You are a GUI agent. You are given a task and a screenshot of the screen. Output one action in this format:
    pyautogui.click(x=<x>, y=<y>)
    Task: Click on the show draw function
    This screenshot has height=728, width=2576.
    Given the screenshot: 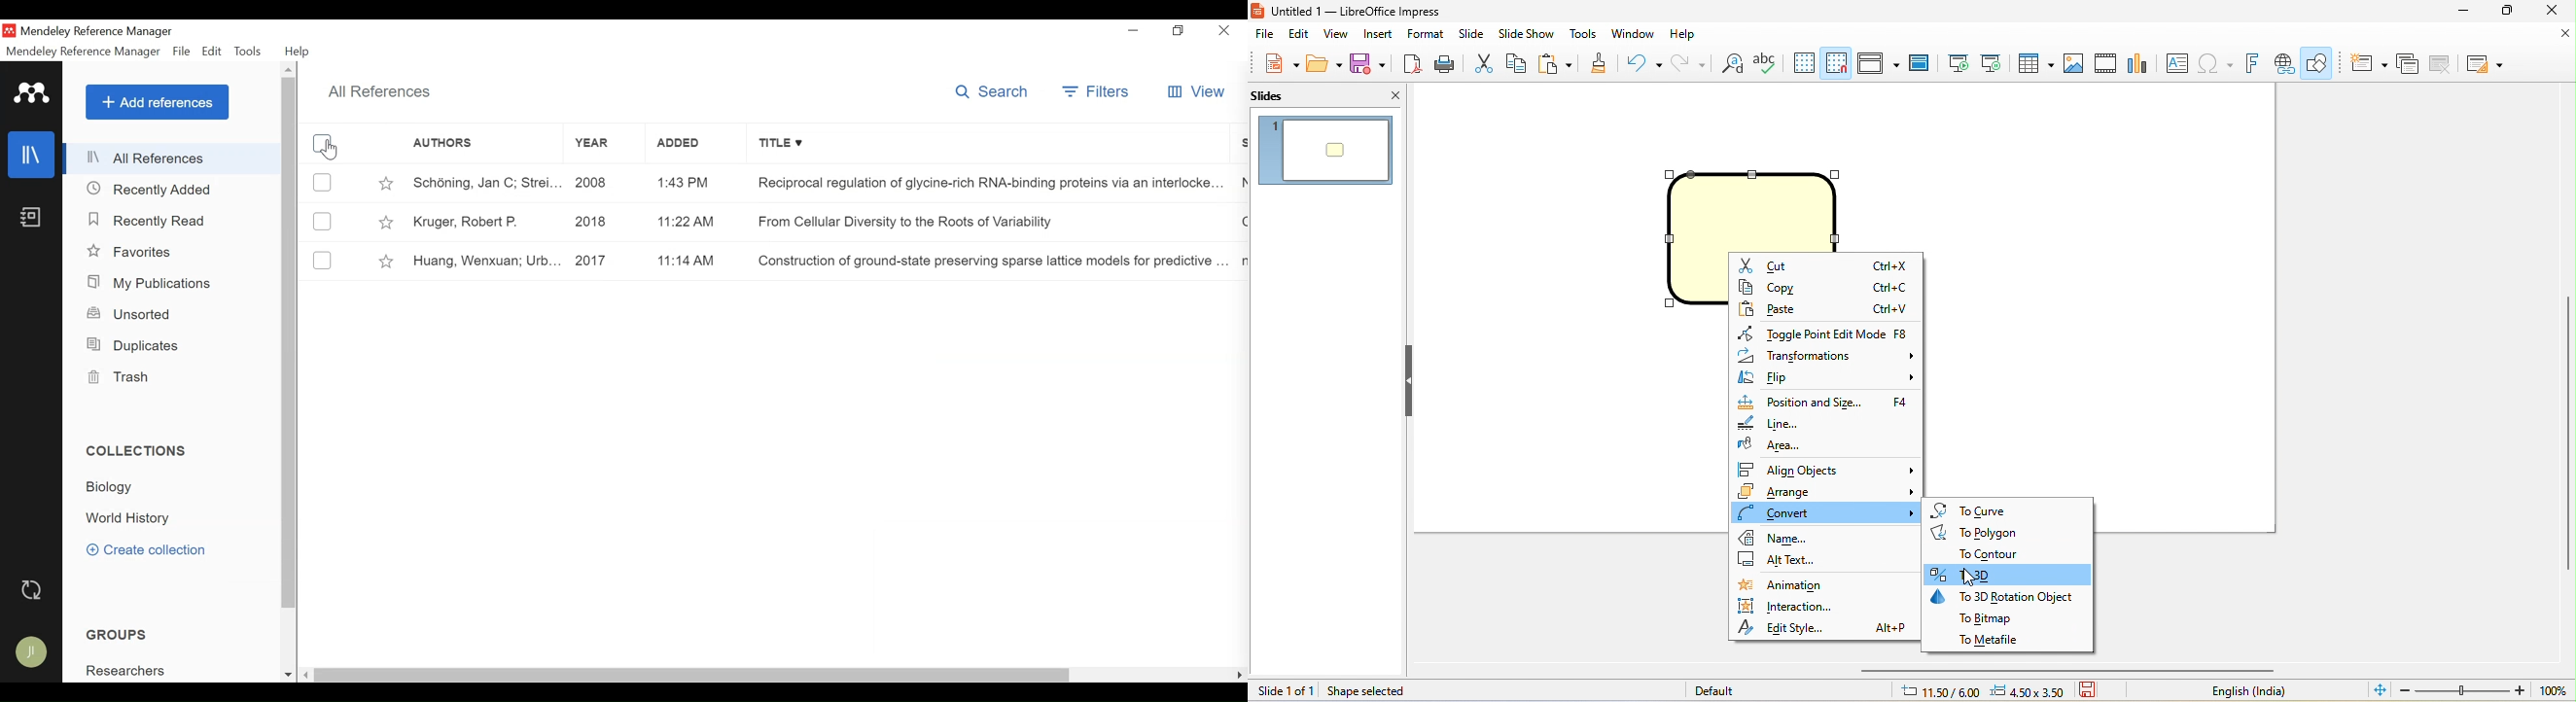 What is the action you would take?
    pyautogui.click(x=2319, y=63)
    